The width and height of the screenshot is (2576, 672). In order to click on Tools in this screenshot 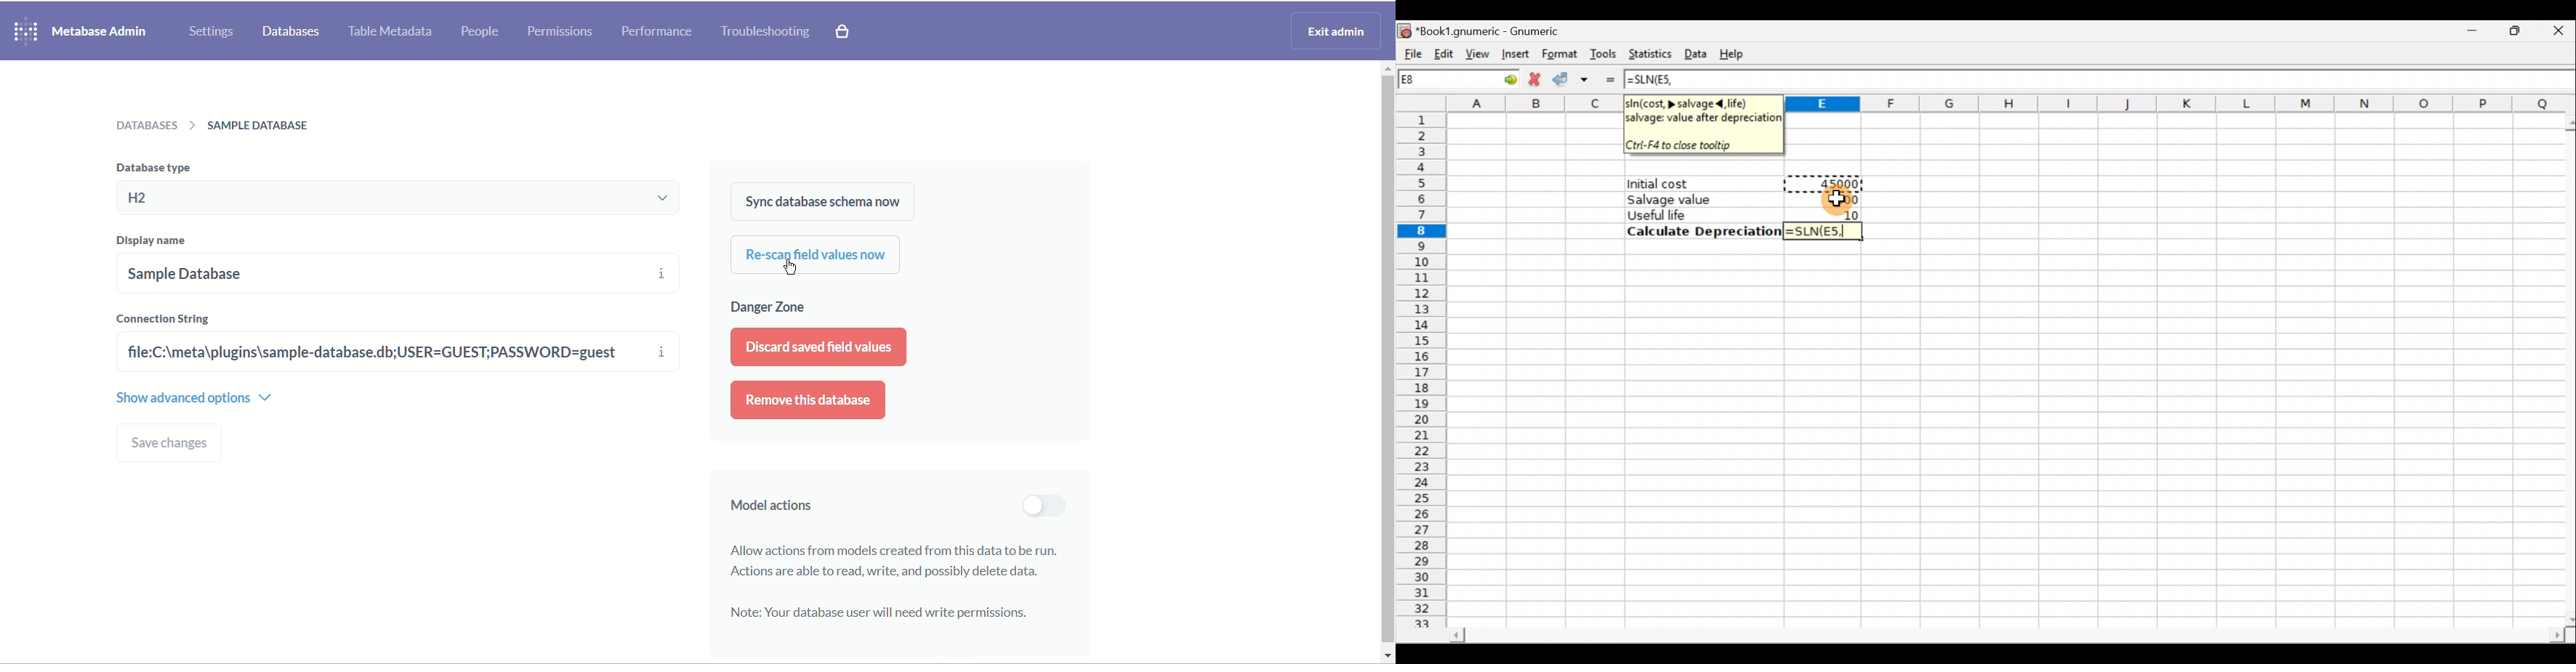, I will do `click(1605, 53)`.